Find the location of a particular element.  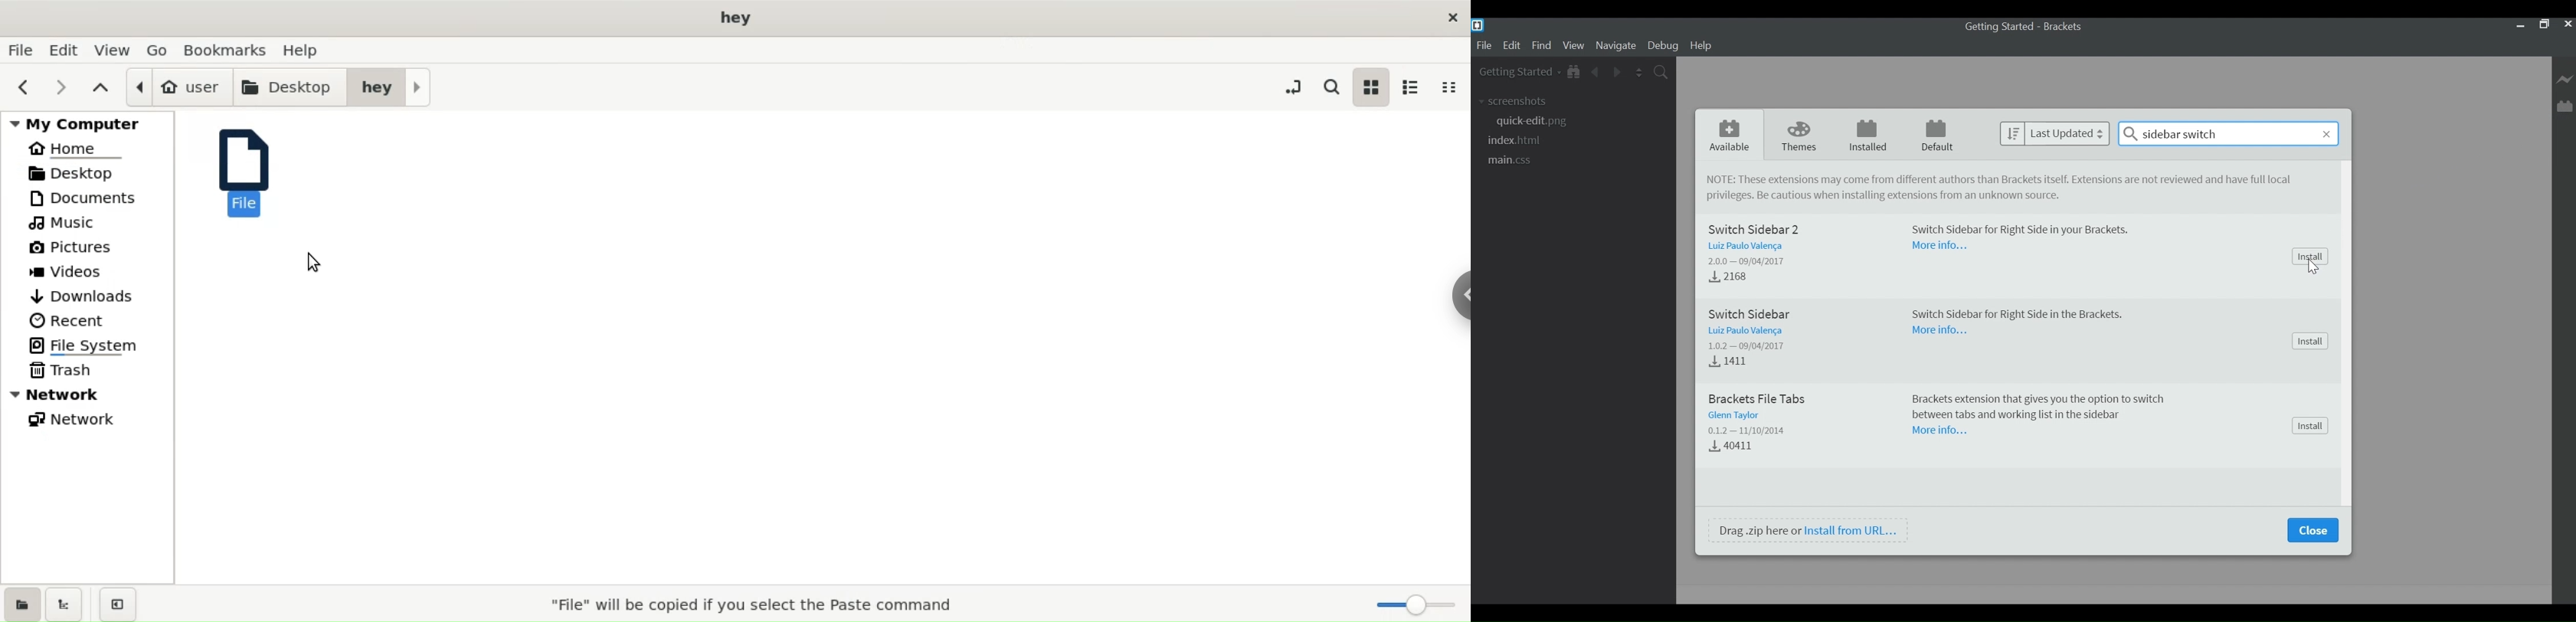

more information is located at coordinates (1937, 246).